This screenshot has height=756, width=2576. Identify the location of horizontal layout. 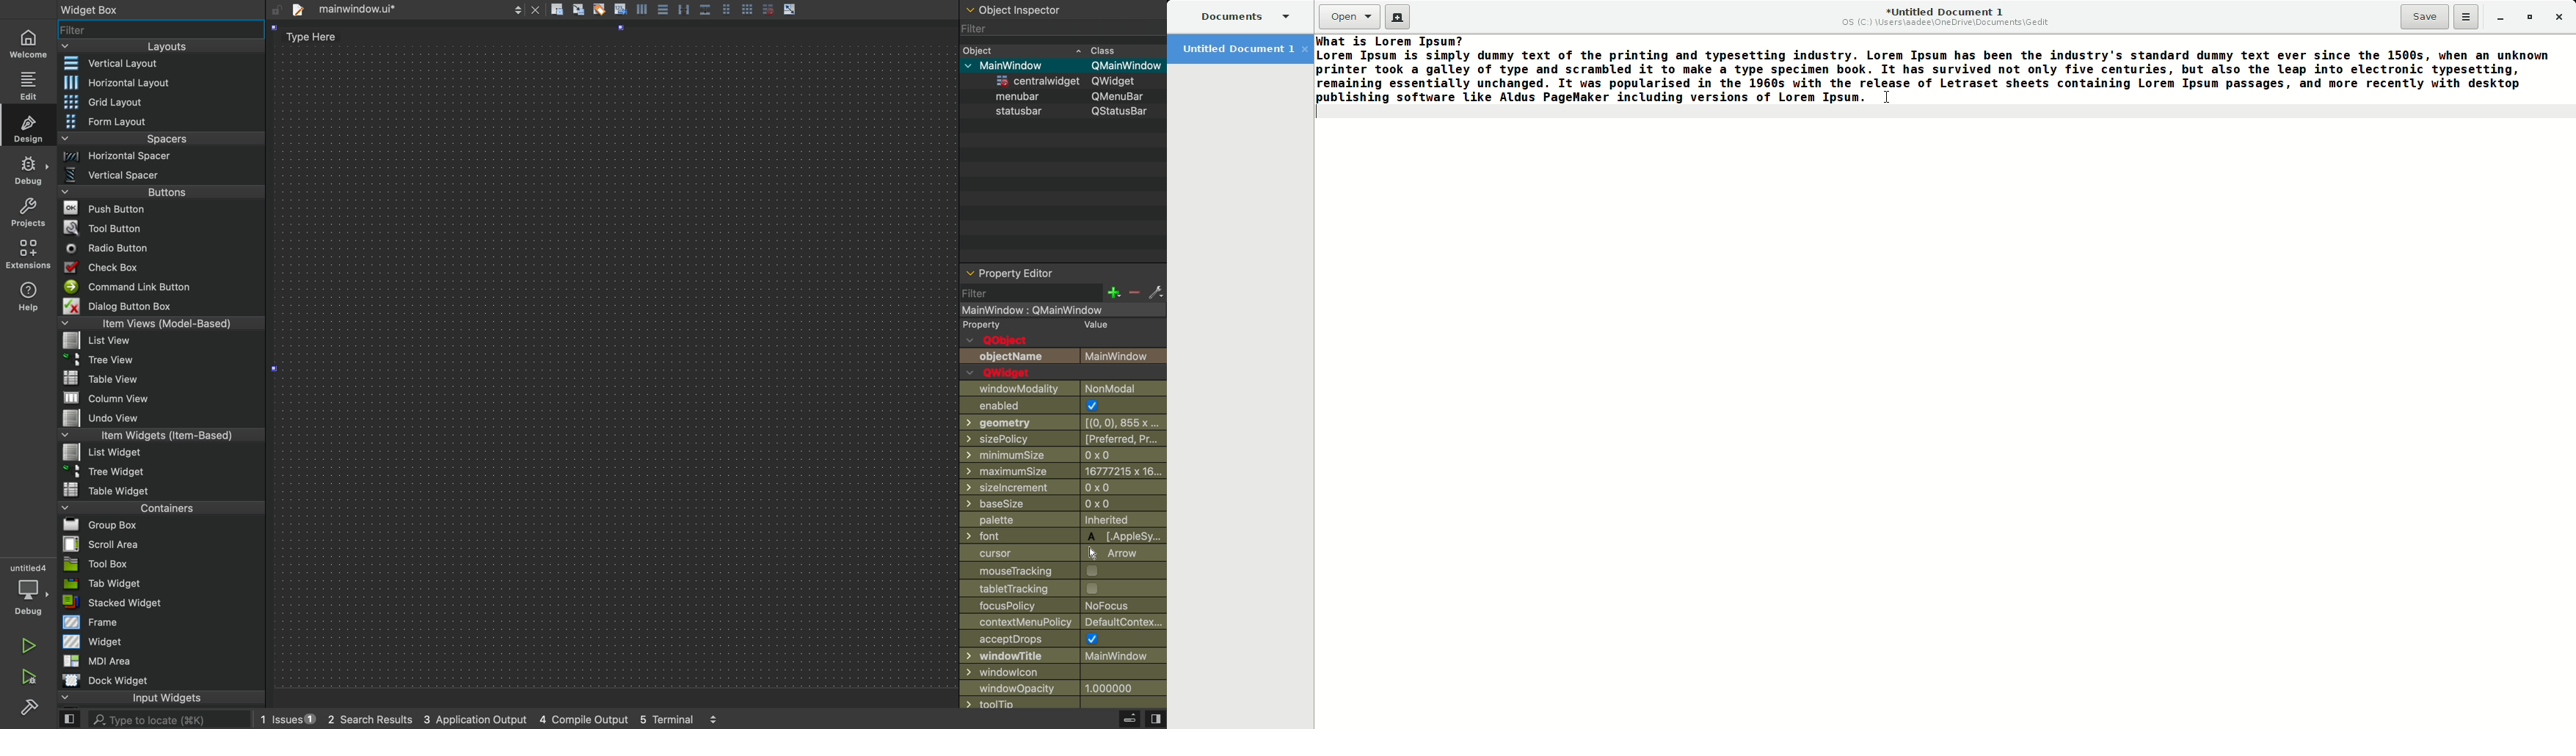
(160, 82).